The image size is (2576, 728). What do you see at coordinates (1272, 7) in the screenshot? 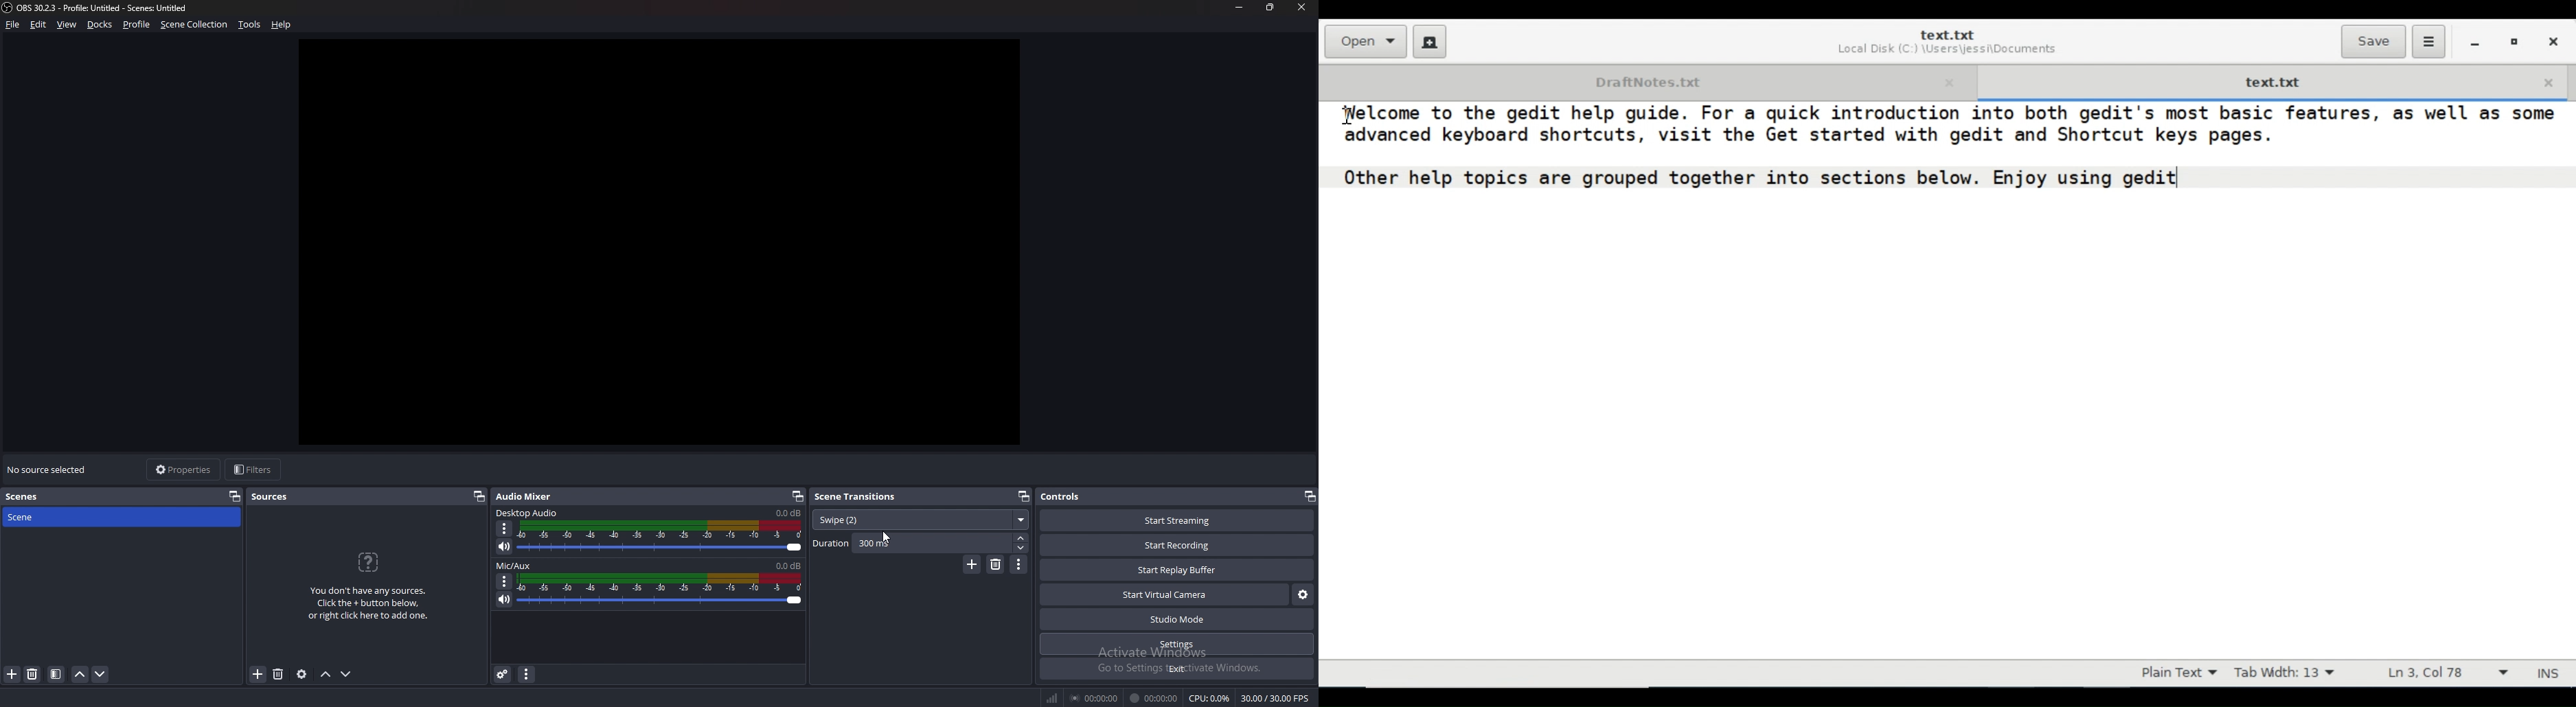
I see `resize` at bounding box center [1272, 7].